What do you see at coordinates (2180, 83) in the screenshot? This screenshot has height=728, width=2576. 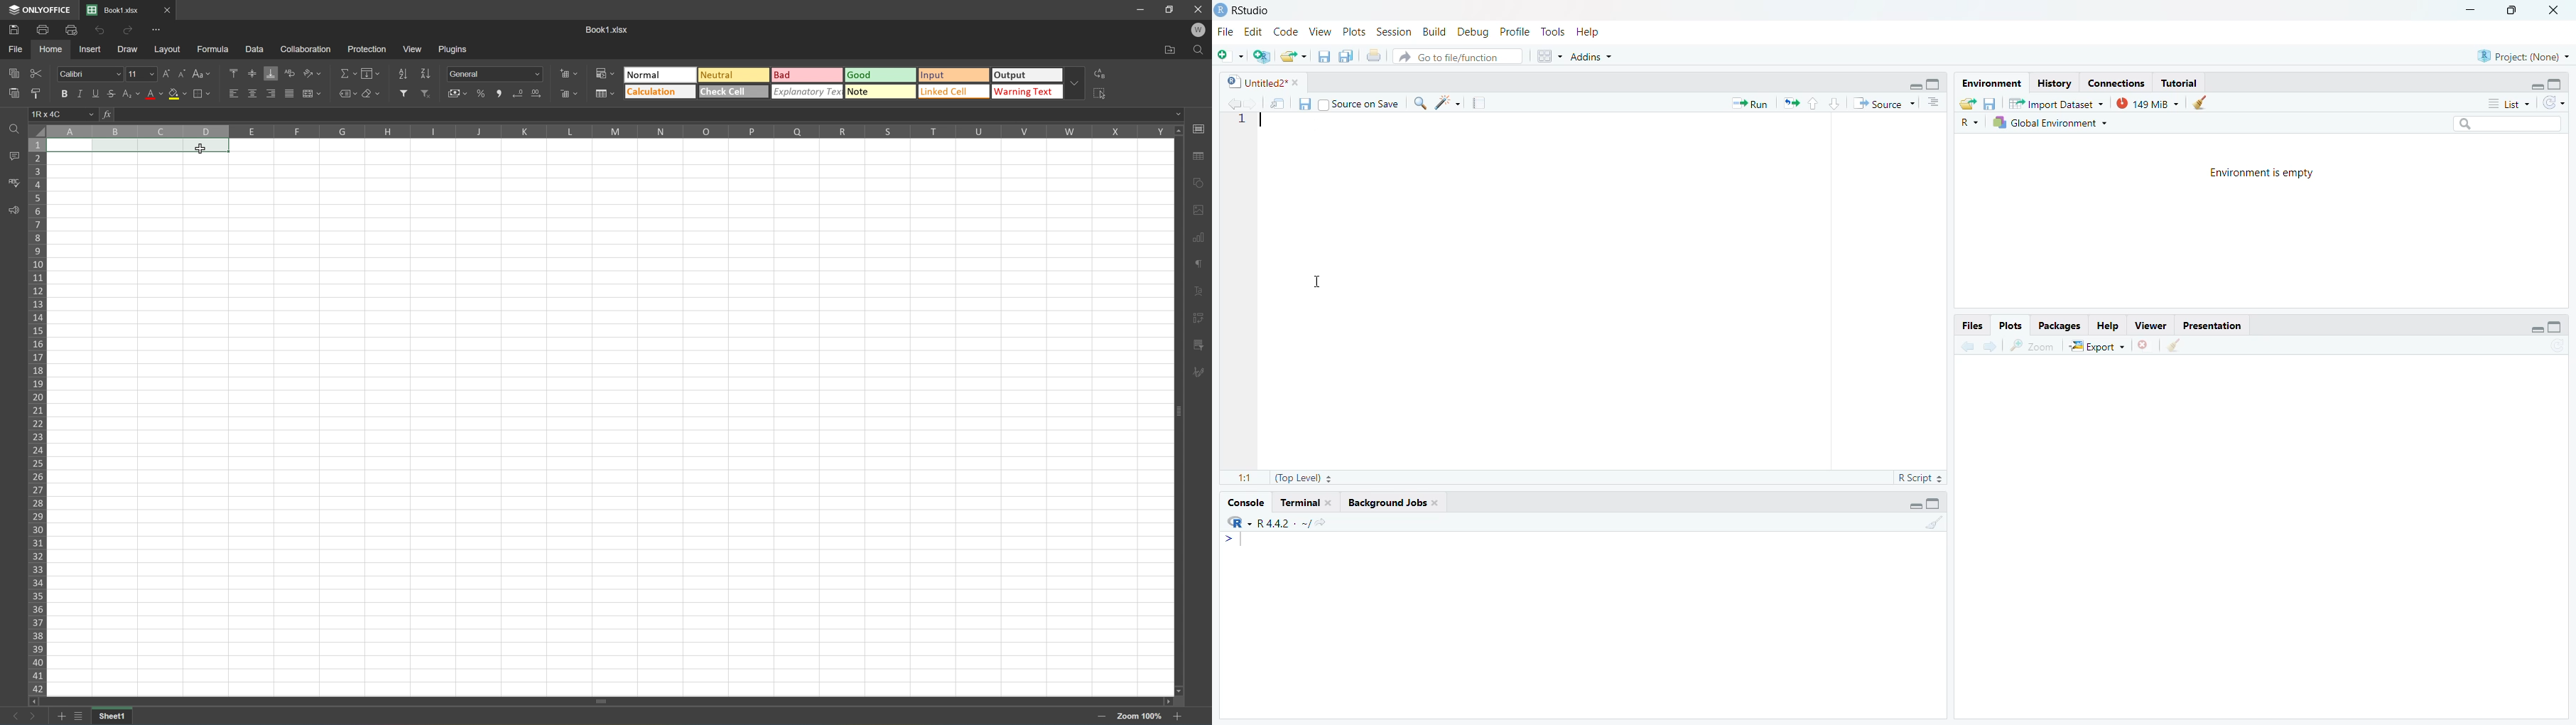 I see `Tutorial` at bounding box center [2180, 83].